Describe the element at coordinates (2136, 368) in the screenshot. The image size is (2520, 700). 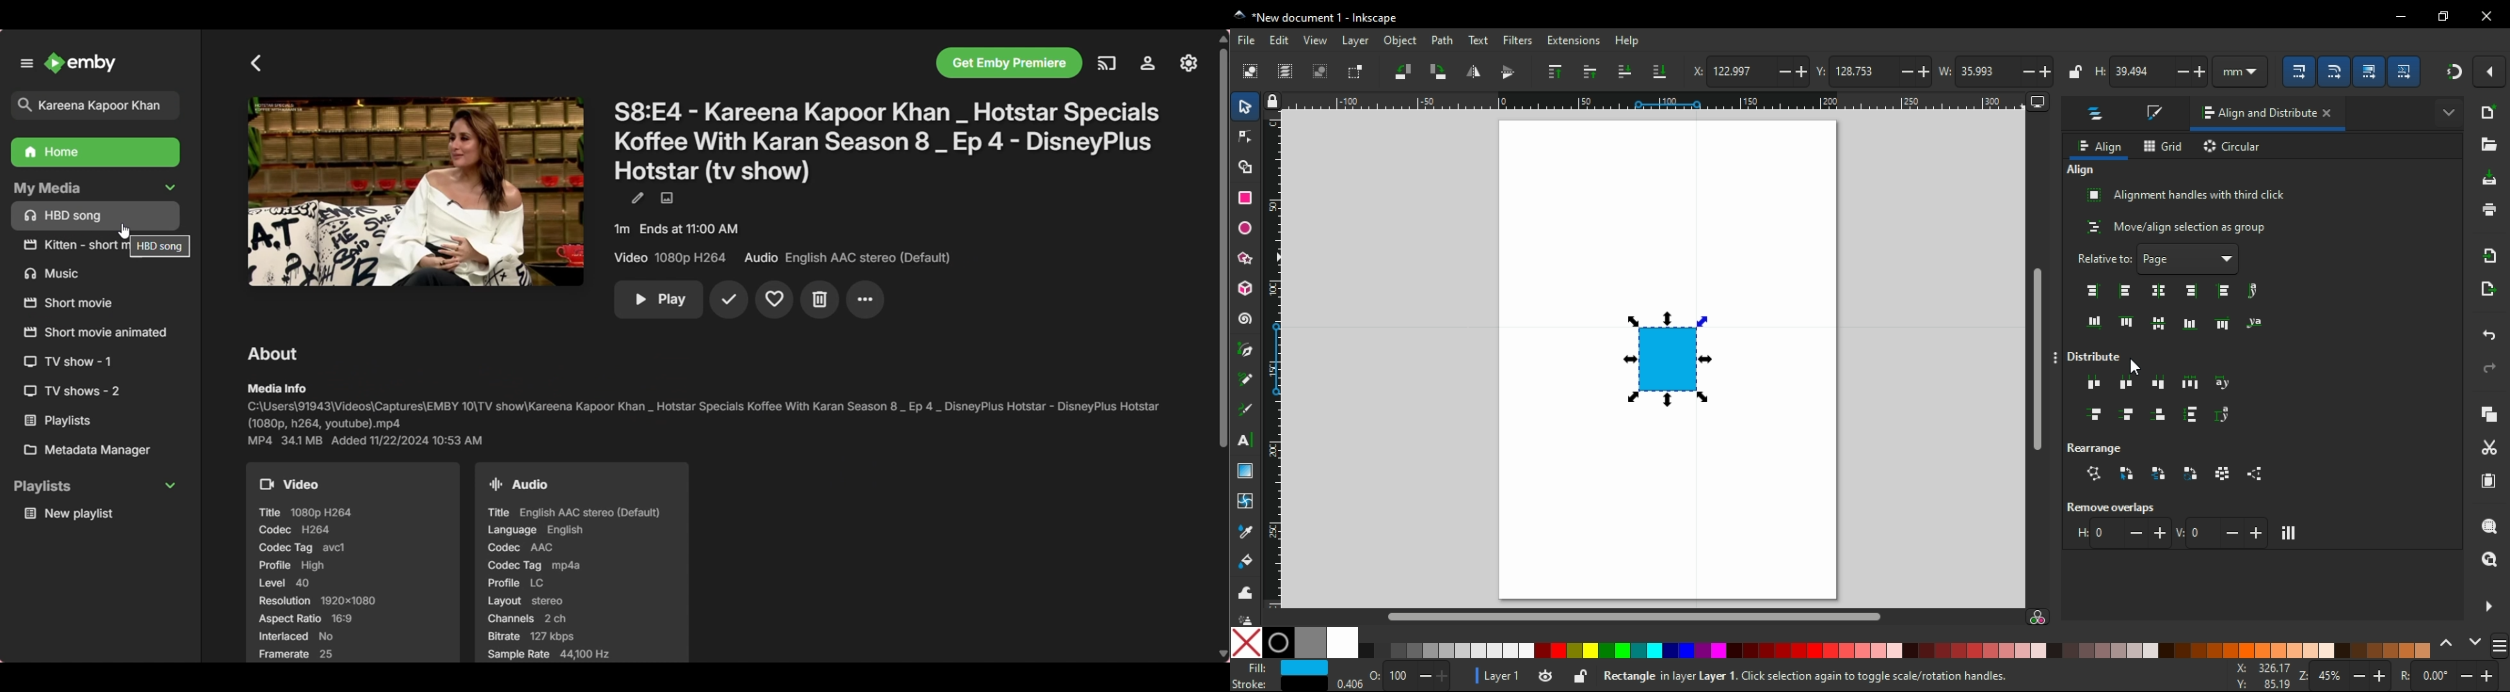
I see `mouse pointer` at that location.